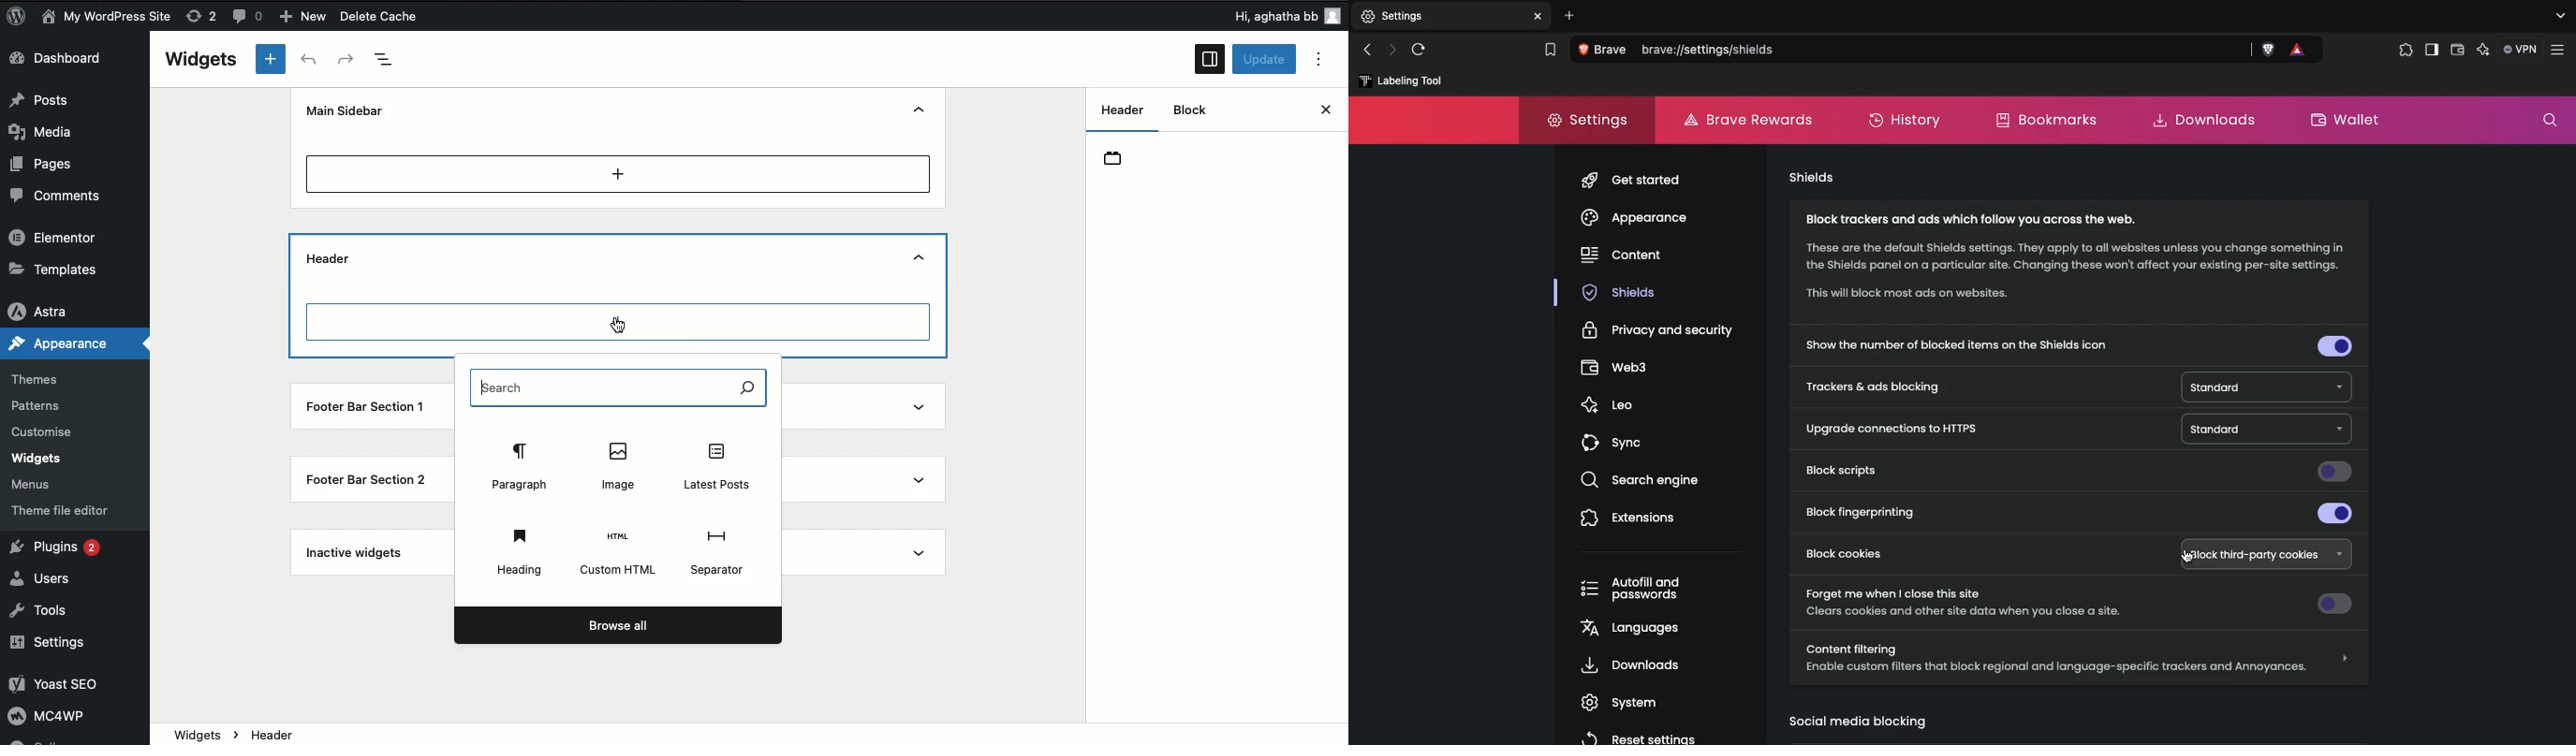  Describe the element at coordinates (69, 60) in the screenshot. I see `Dashboard` at that location.